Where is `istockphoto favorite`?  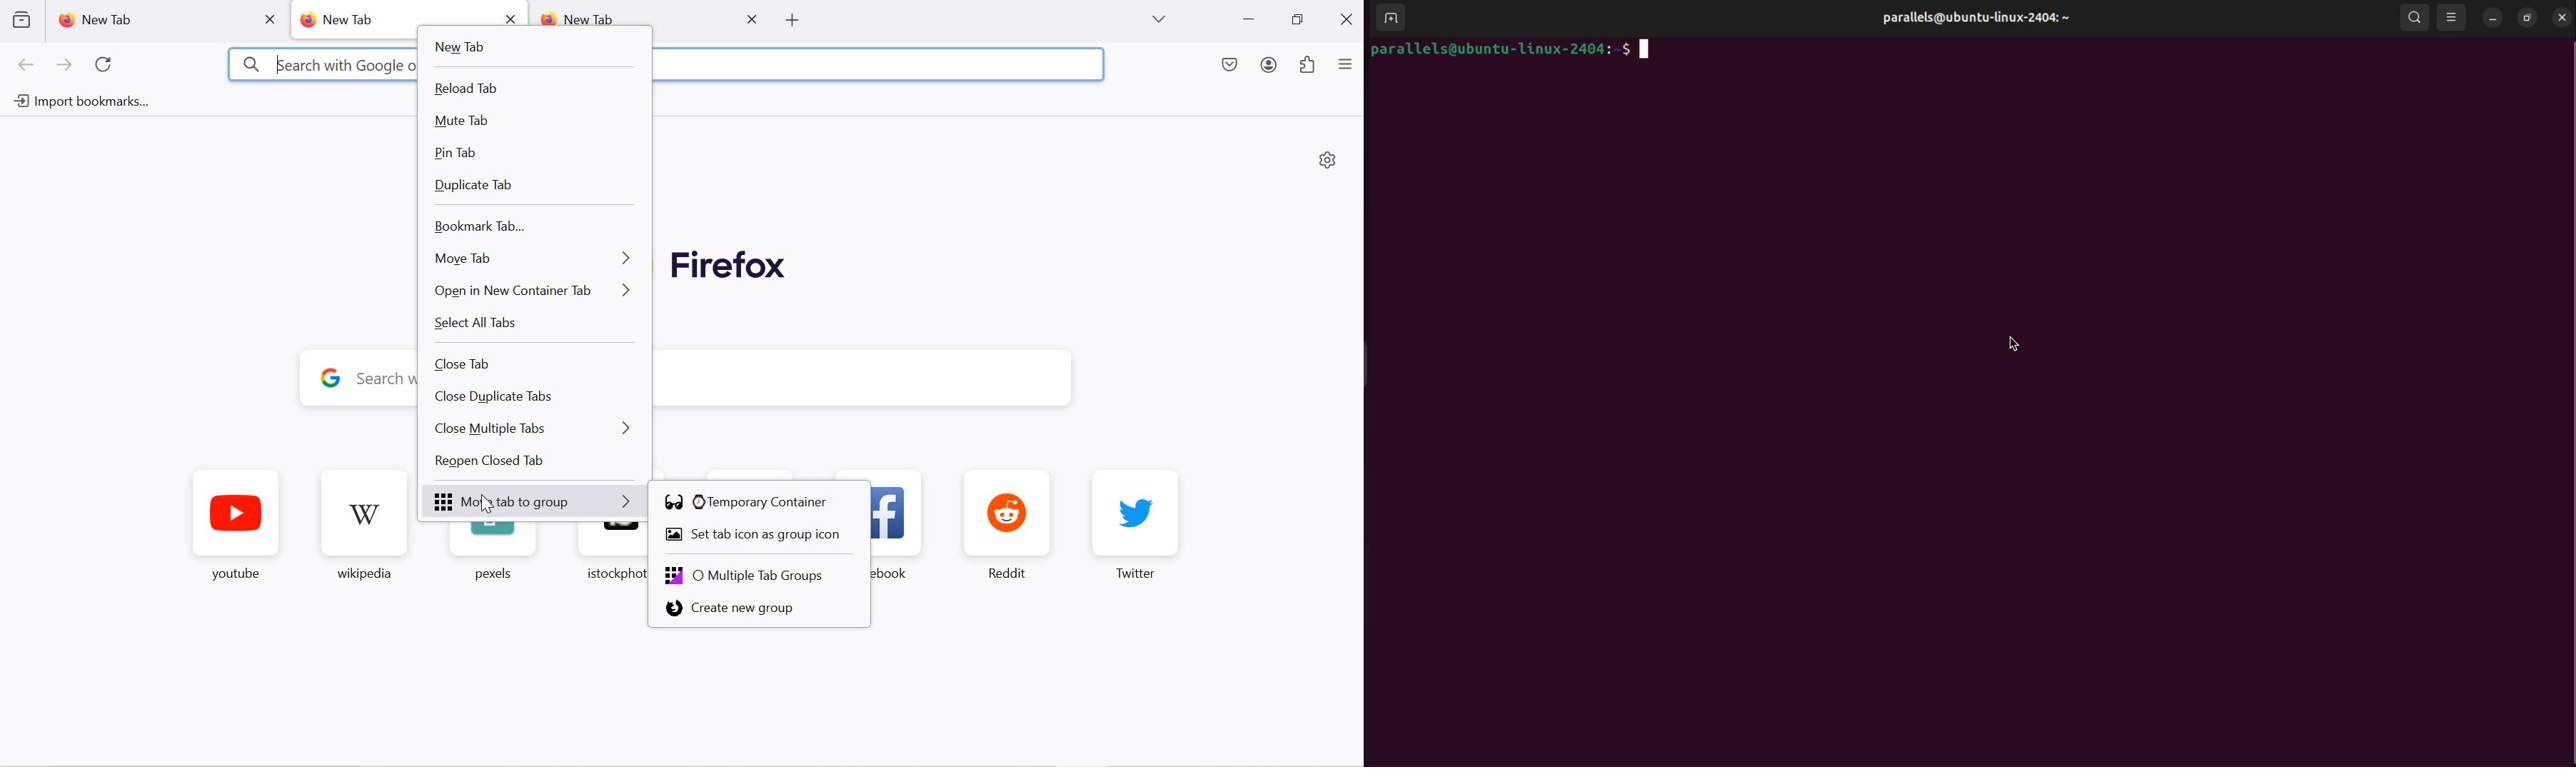
istockphoto favorite is located at coordinates (608, 554).